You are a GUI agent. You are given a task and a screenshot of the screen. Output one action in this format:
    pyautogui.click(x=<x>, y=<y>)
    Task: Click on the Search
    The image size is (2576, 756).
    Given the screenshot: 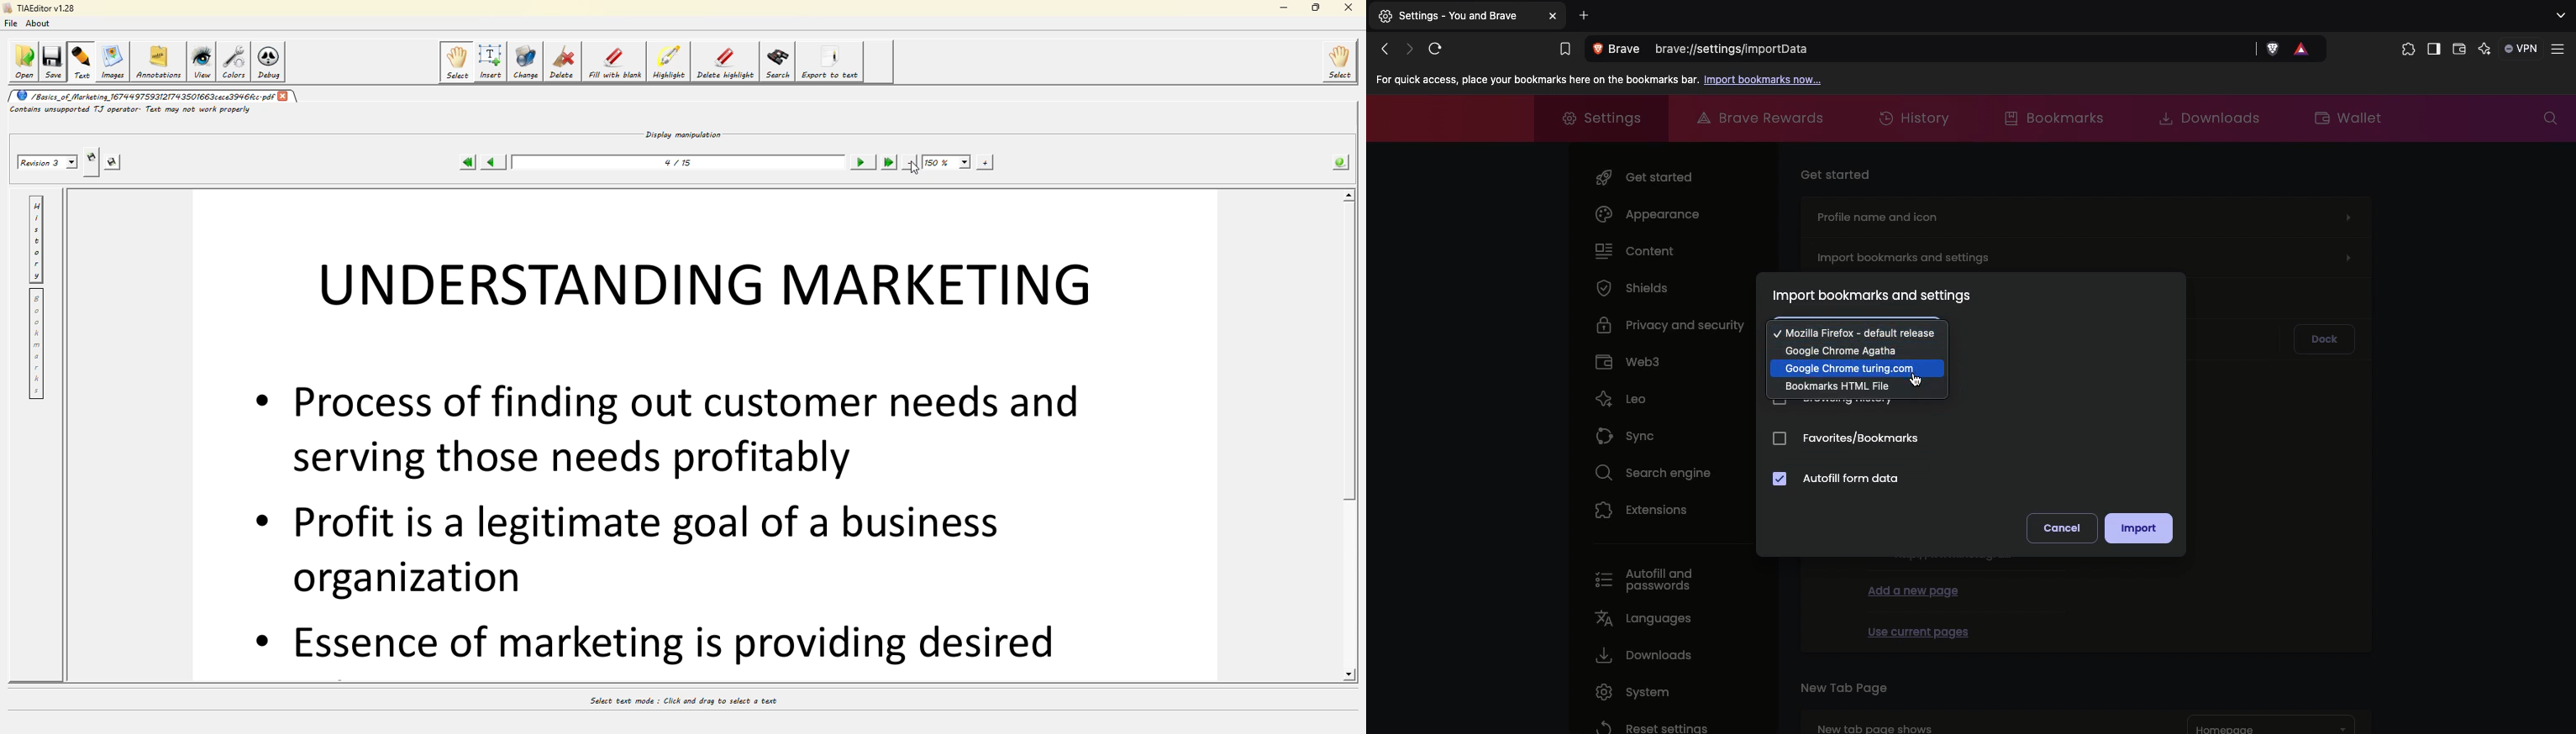 What is the action you would take?
    pyautogui.click(x=2550, y=118)
    